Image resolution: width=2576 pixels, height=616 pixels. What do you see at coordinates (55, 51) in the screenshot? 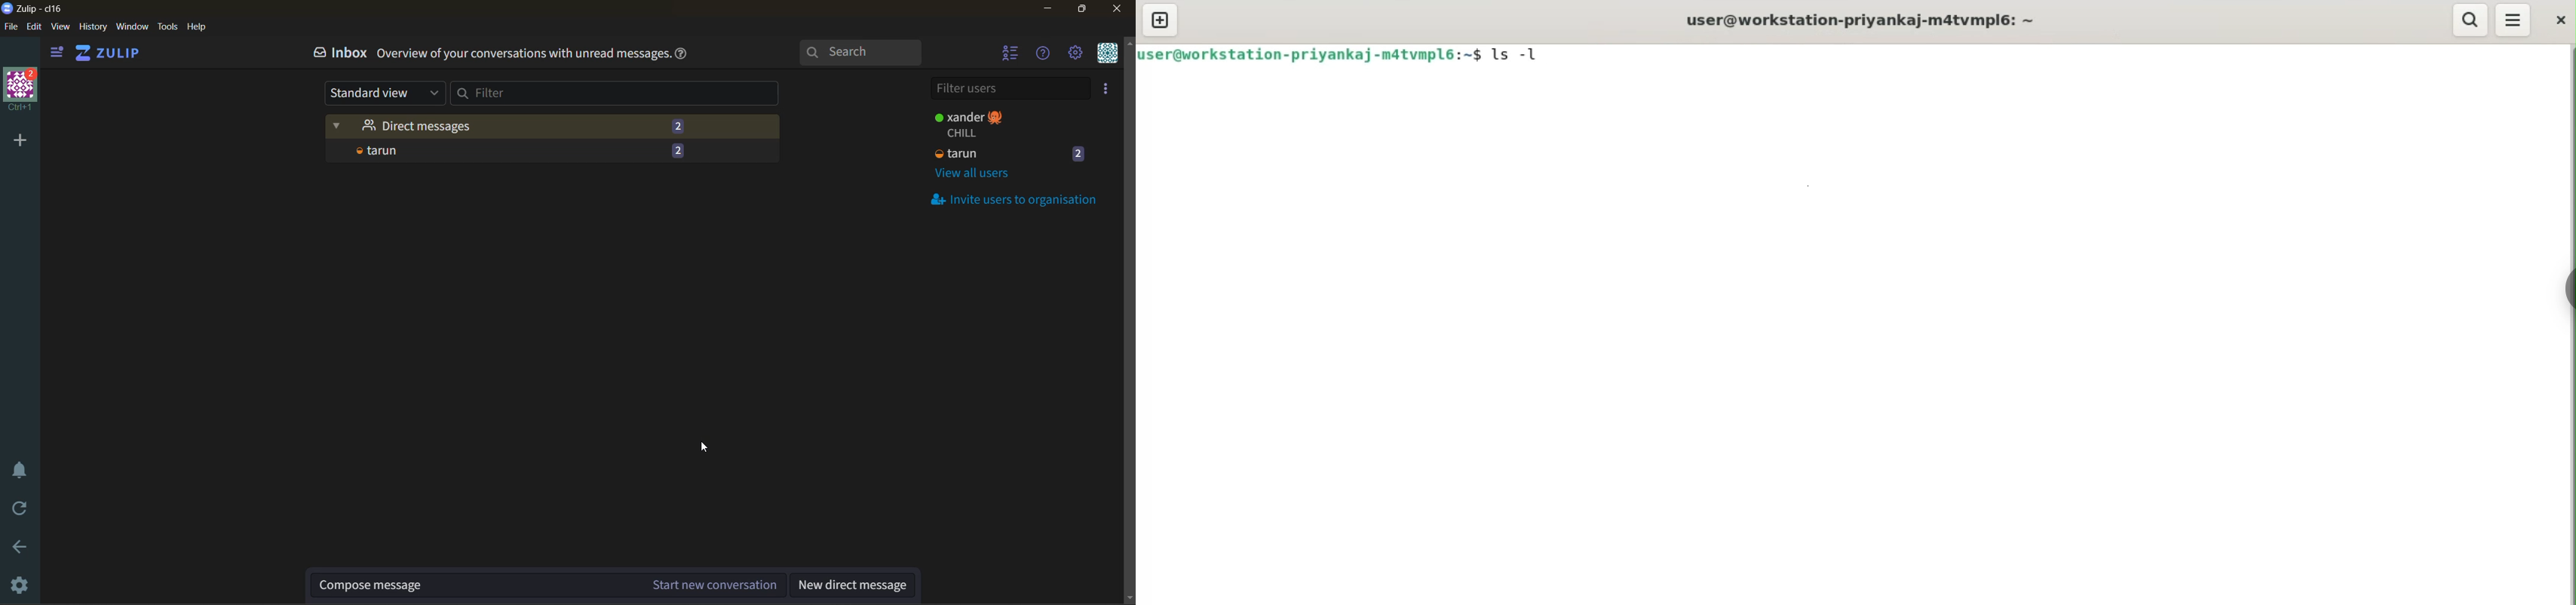
I see `hide sidebar ` at bounding box center [55, 51].